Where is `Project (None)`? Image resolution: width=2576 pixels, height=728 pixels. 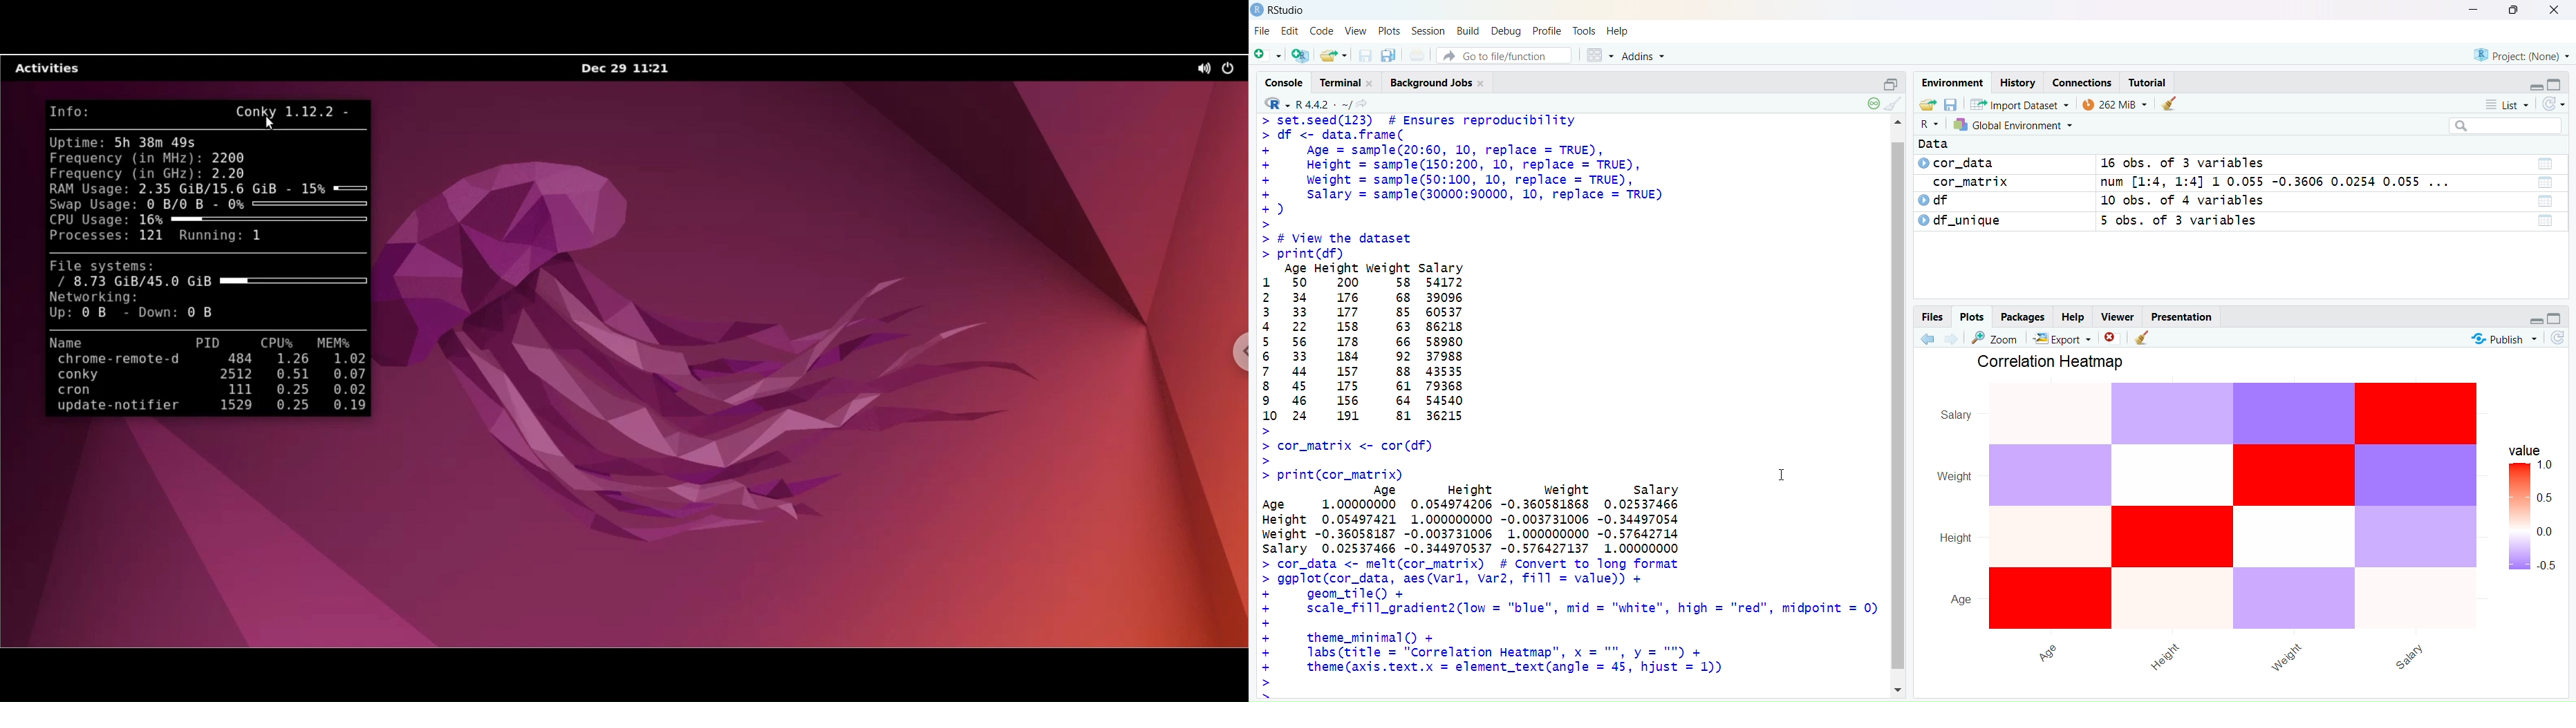 Project (None) is located at coordinates (2523, 57).